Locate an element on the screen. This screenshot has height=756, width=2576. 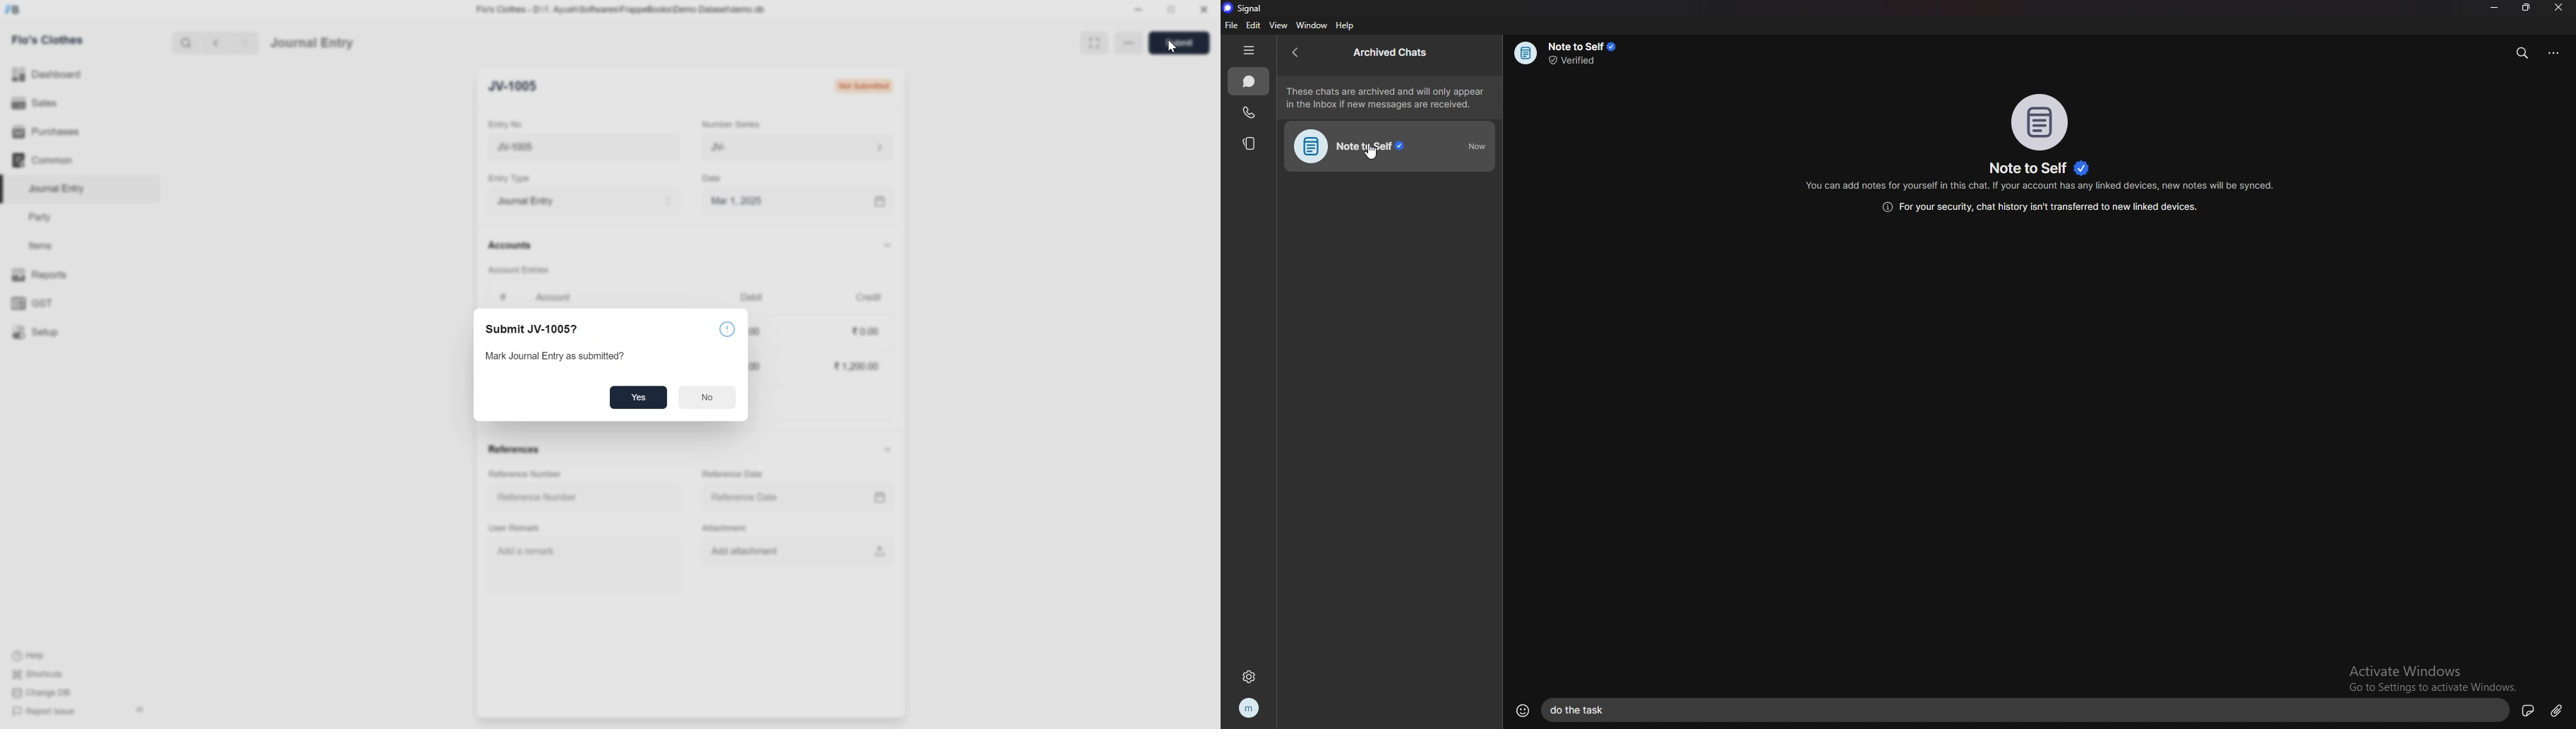
search is located at coordinates (185, 42).